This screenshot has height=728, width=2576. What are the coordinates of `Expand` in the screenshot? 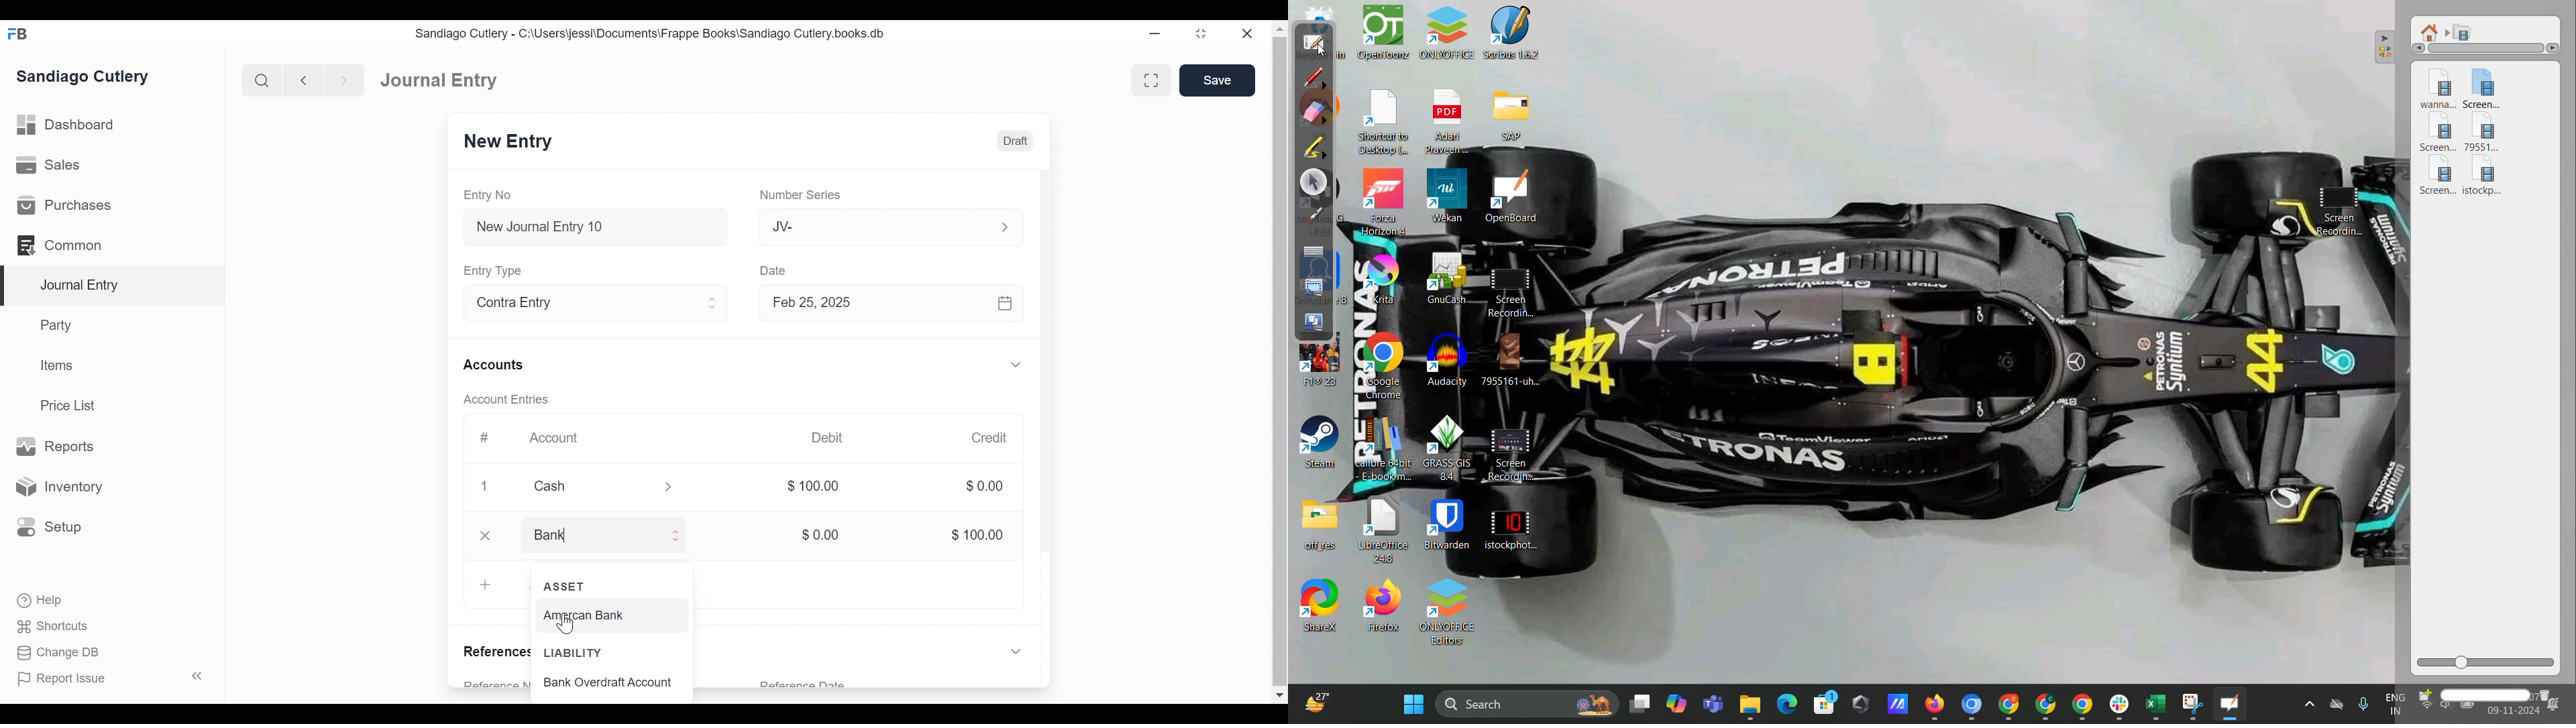 It's located at (713, 304).